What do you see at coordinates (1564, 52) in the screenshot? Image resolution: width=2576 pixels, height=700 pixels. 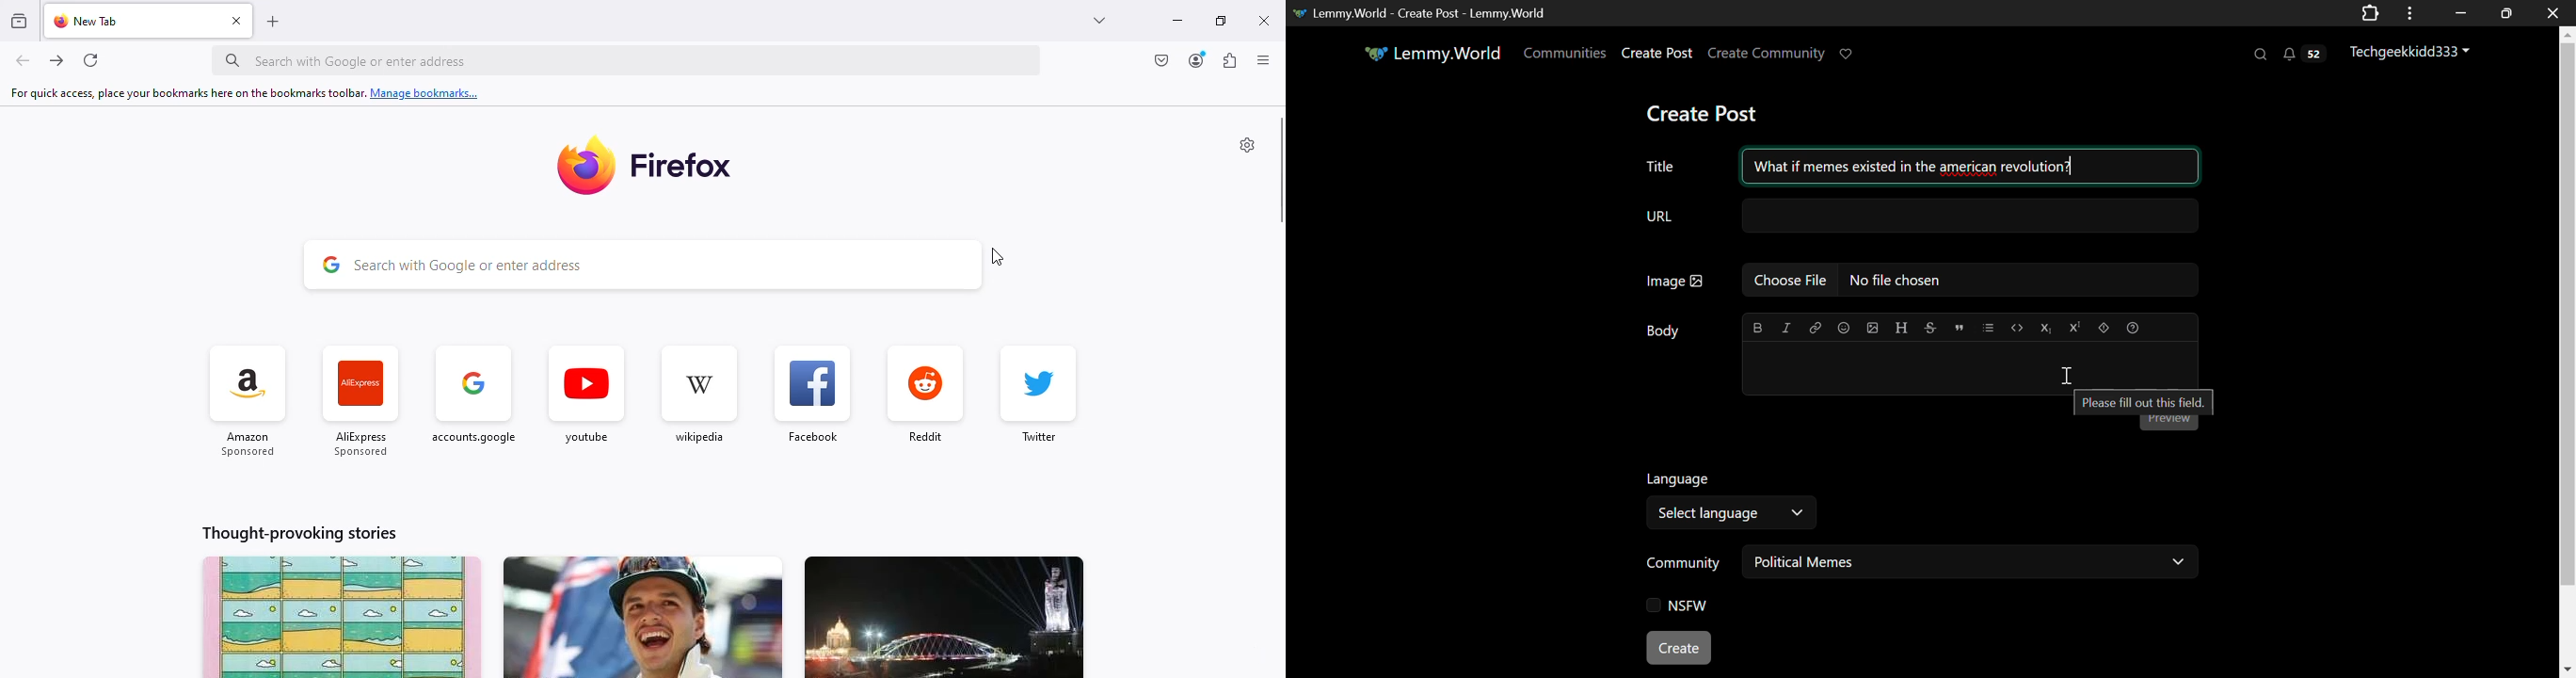 I see `Communities Page` at bounding box center [1564, 52].